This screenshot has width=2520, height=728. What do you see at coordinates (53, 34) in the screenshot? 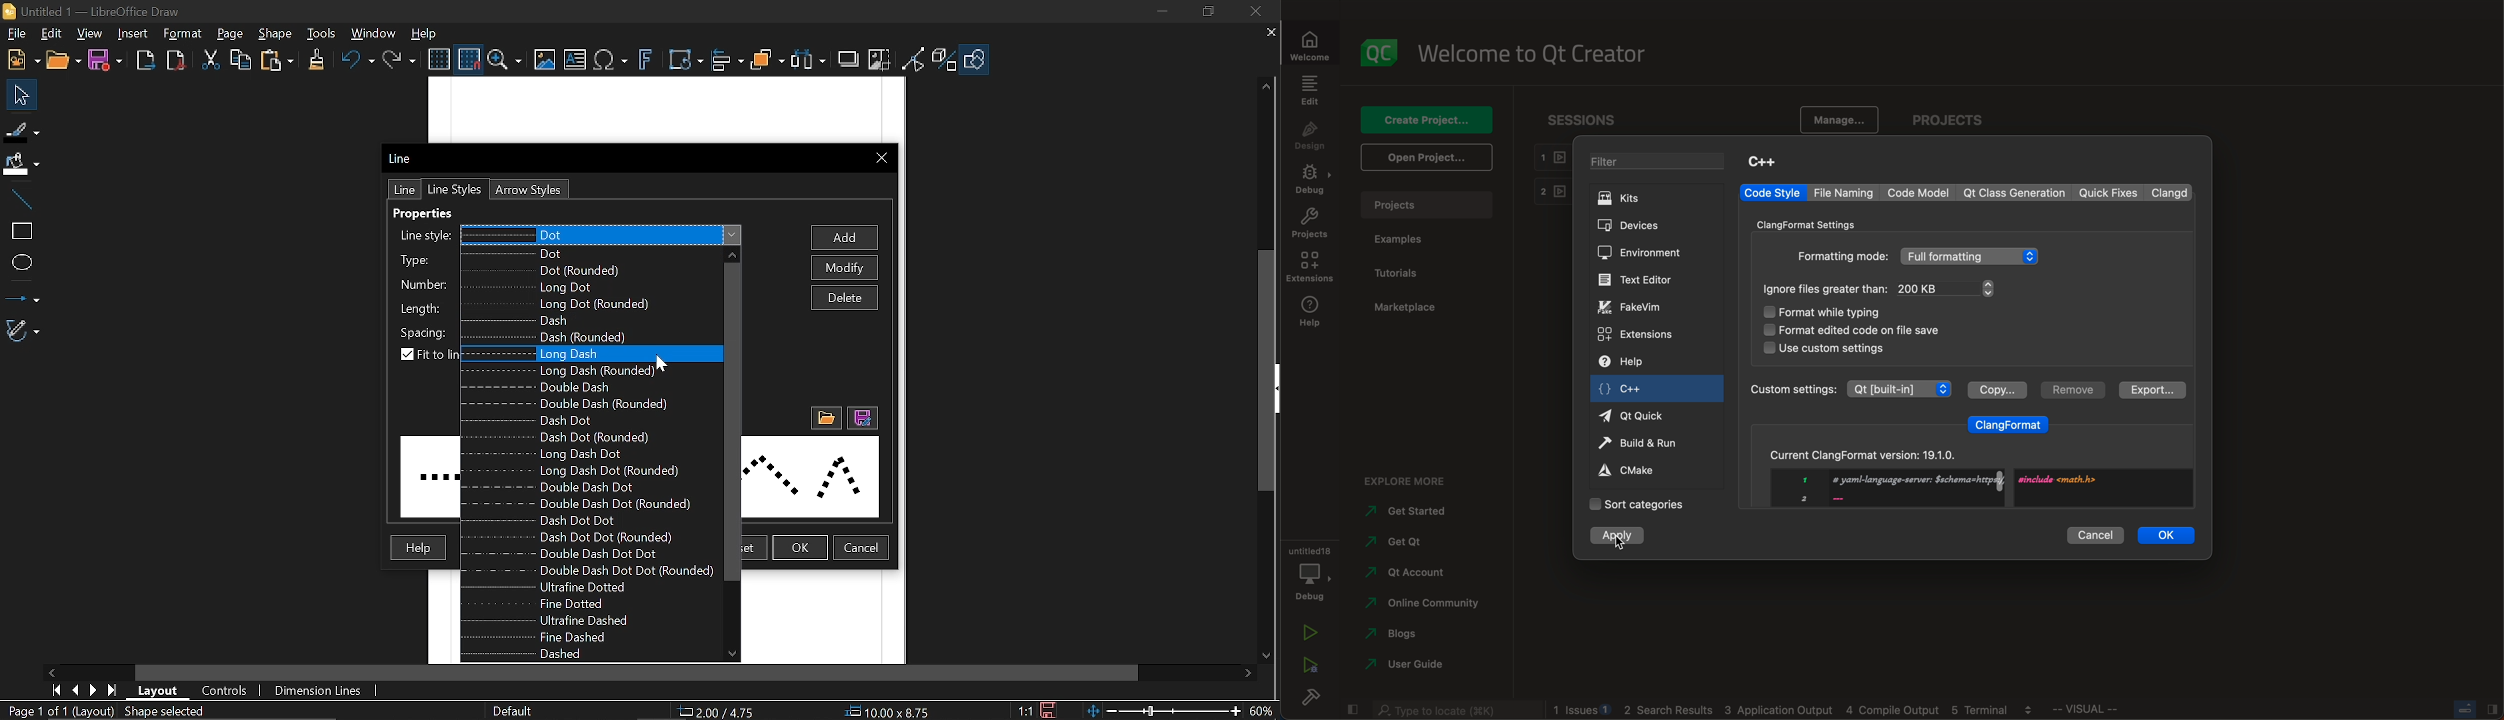
I see `Edit` at bounding box center [53, 34].